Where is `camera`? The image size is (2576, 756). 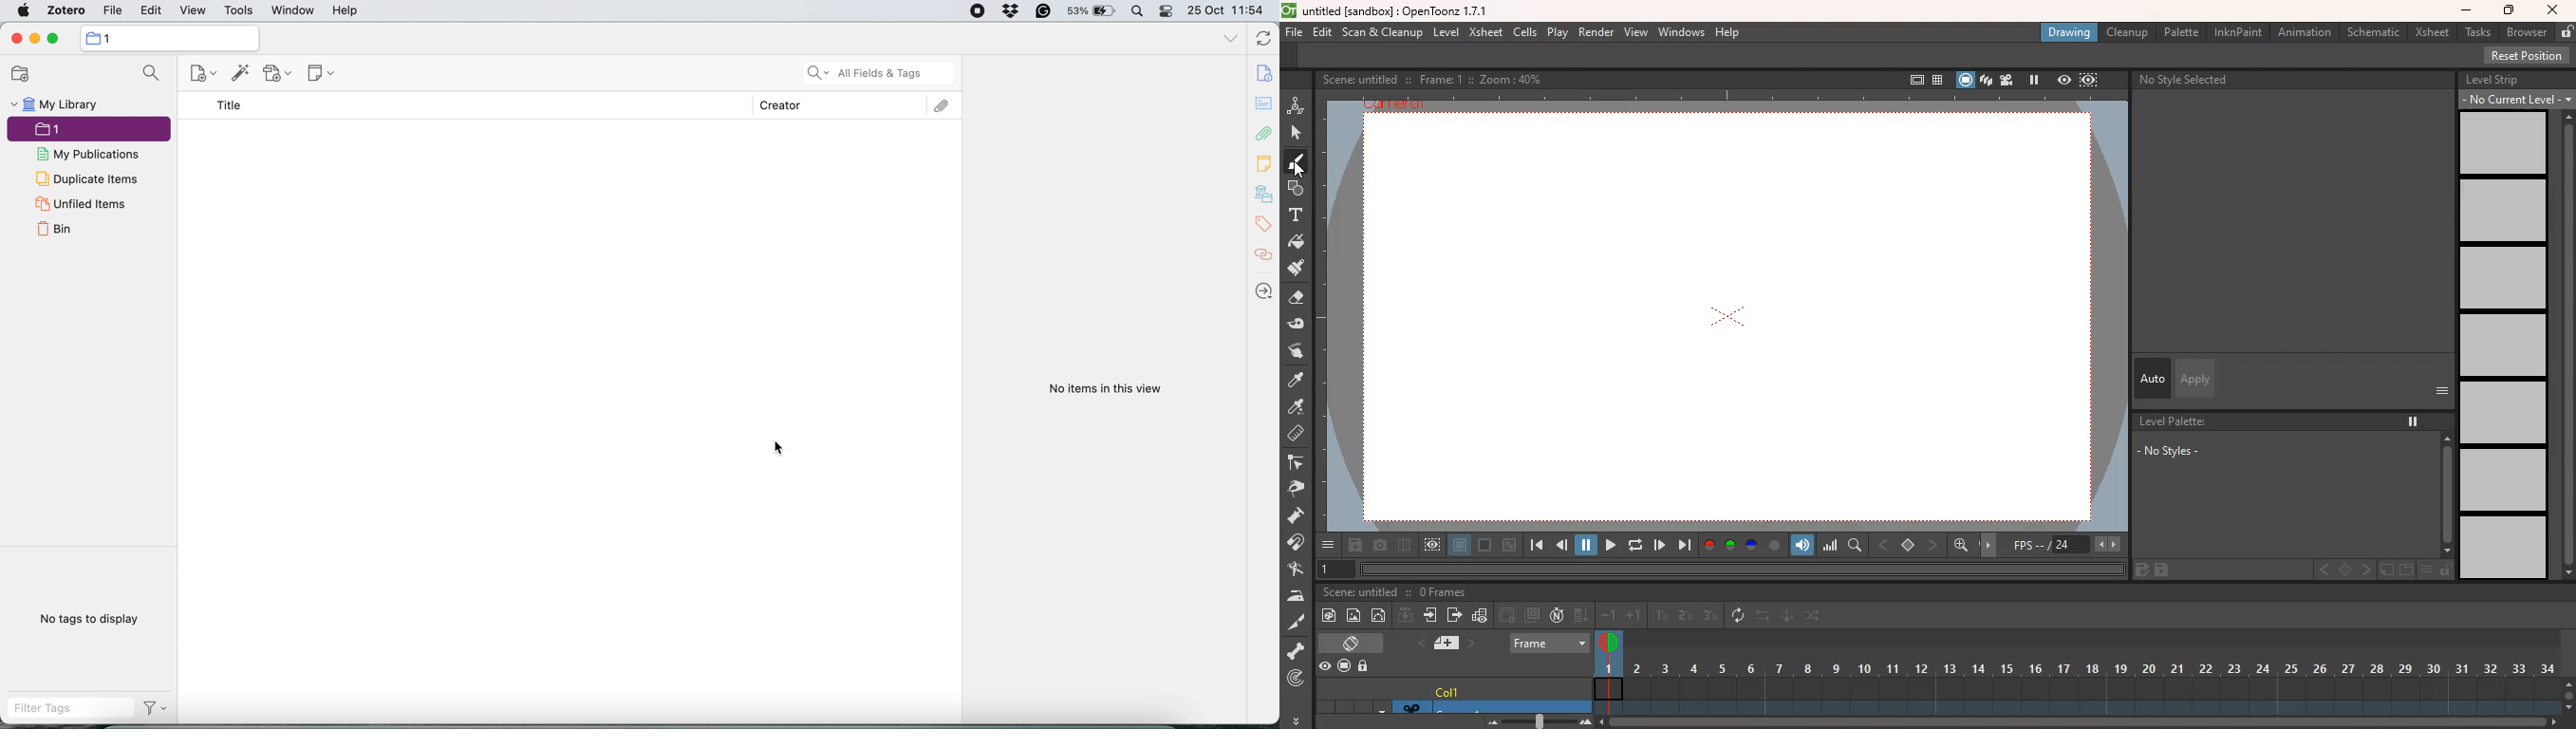
camera is located at coordinates (1380, 546).